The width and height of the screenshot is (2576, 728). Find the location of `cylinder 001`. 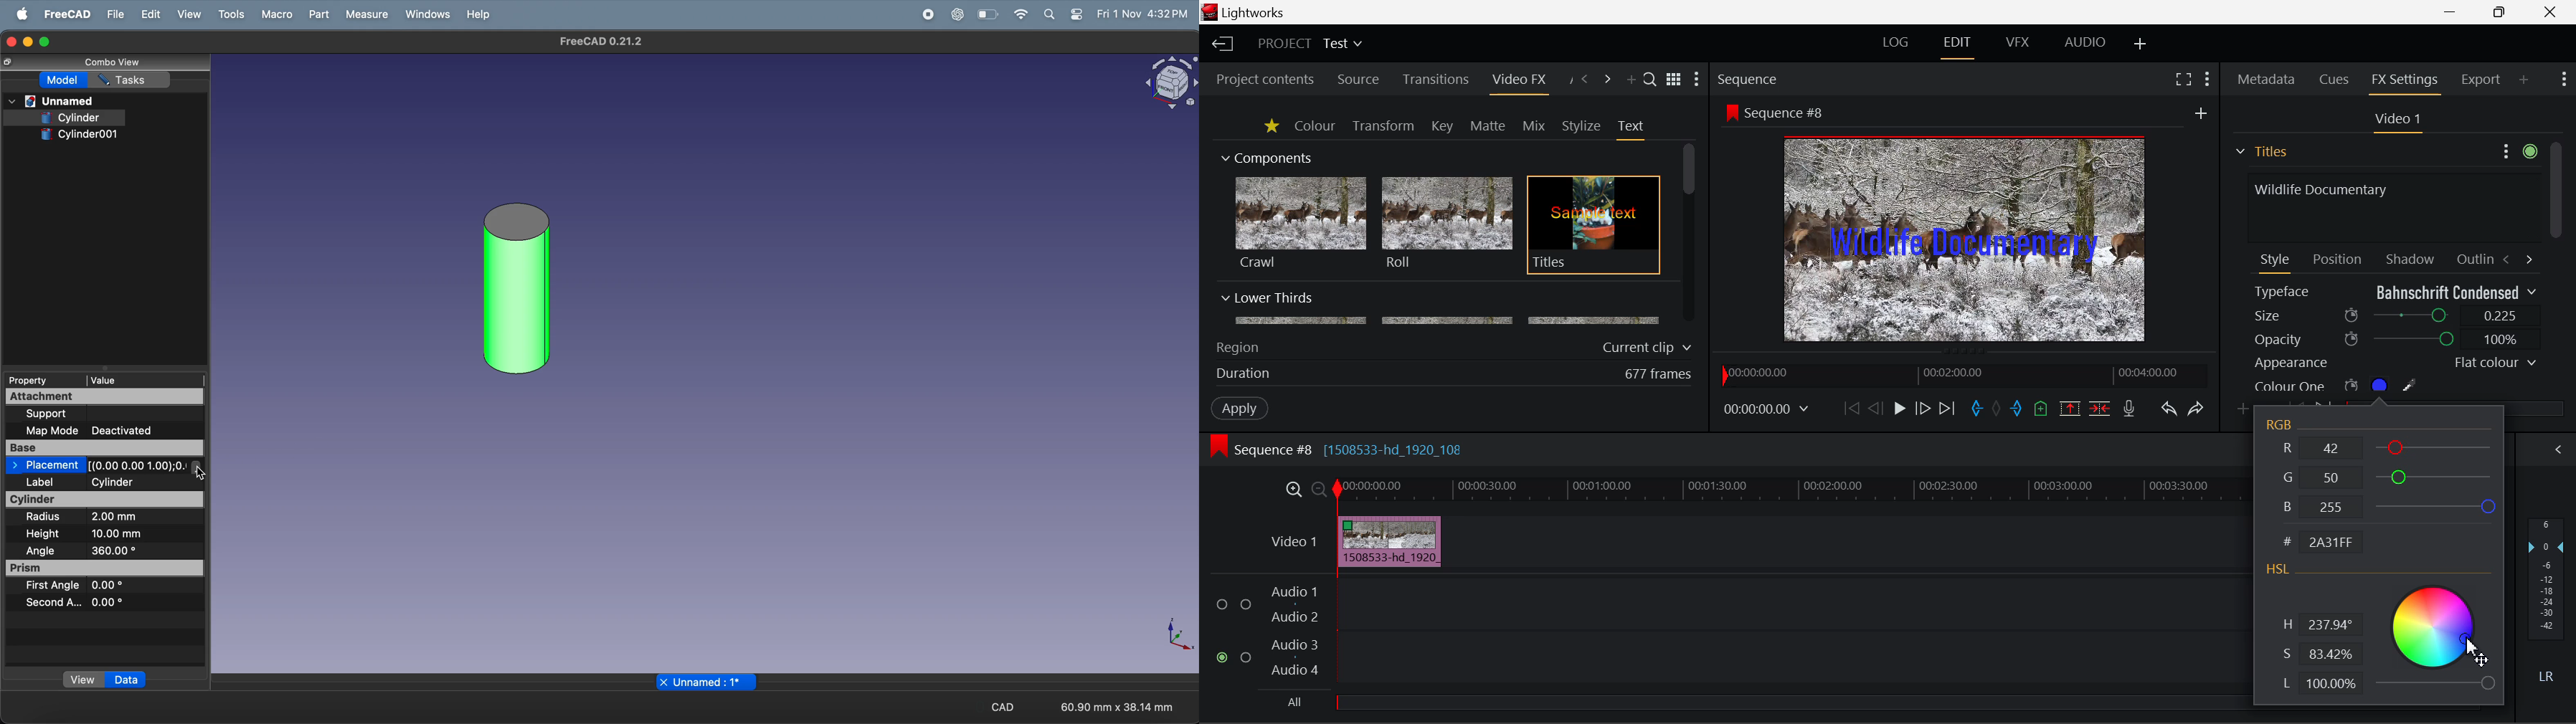

cylinder 001 is located at coordinates (517, 289).